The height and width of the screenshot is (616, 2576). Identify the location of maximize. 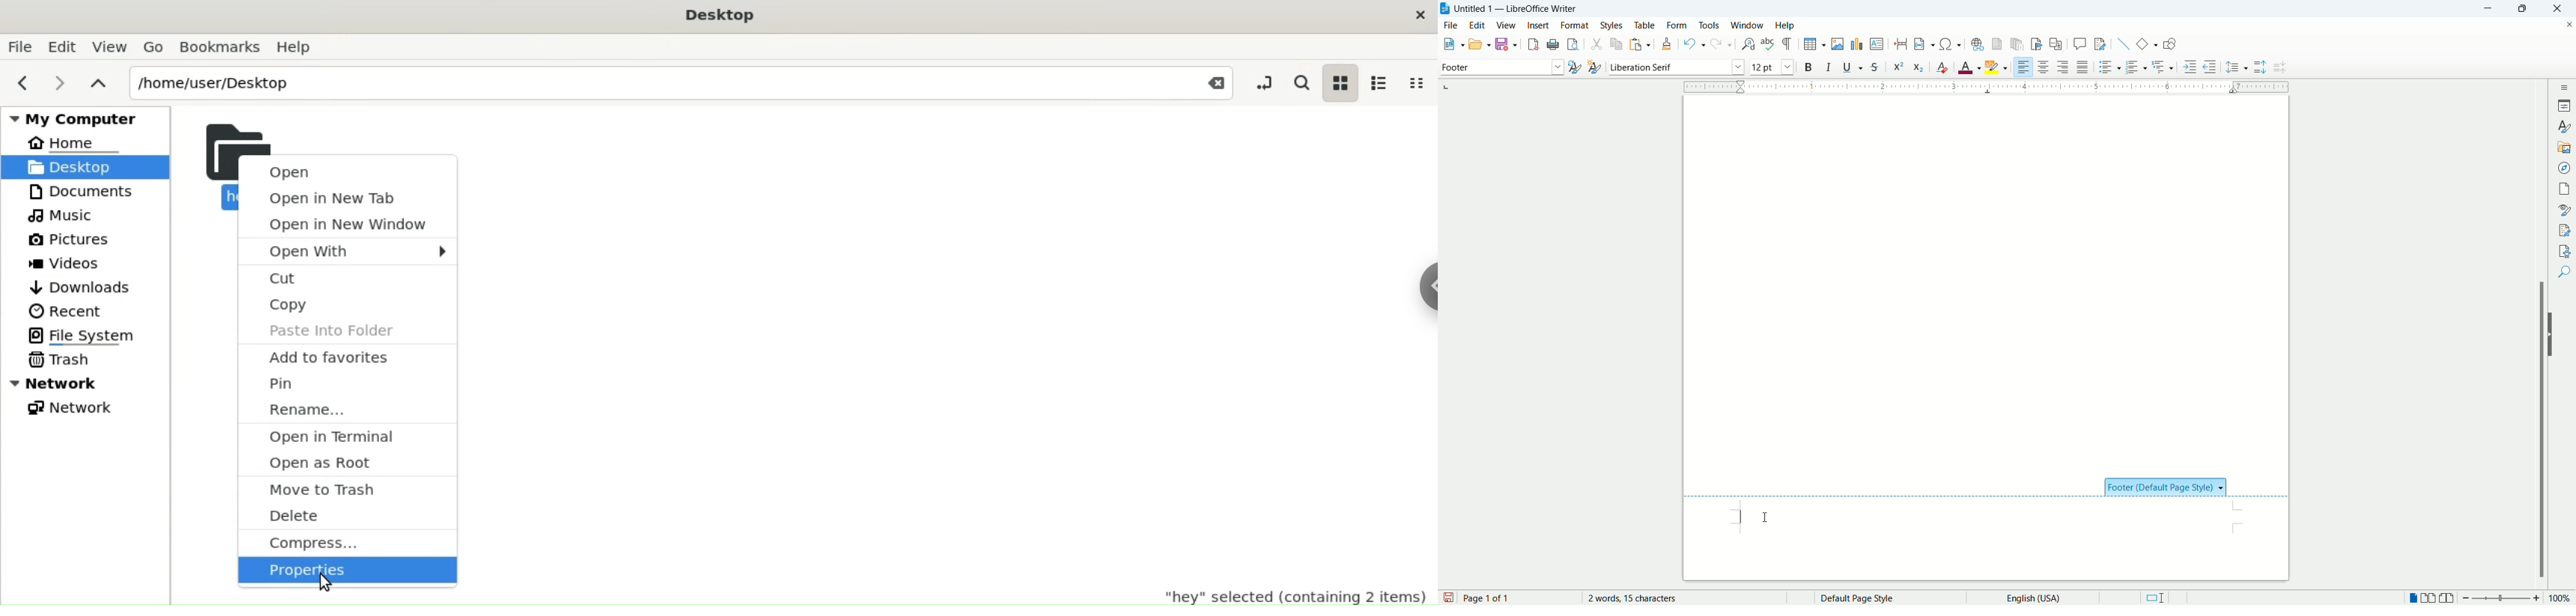
(2528, 9).